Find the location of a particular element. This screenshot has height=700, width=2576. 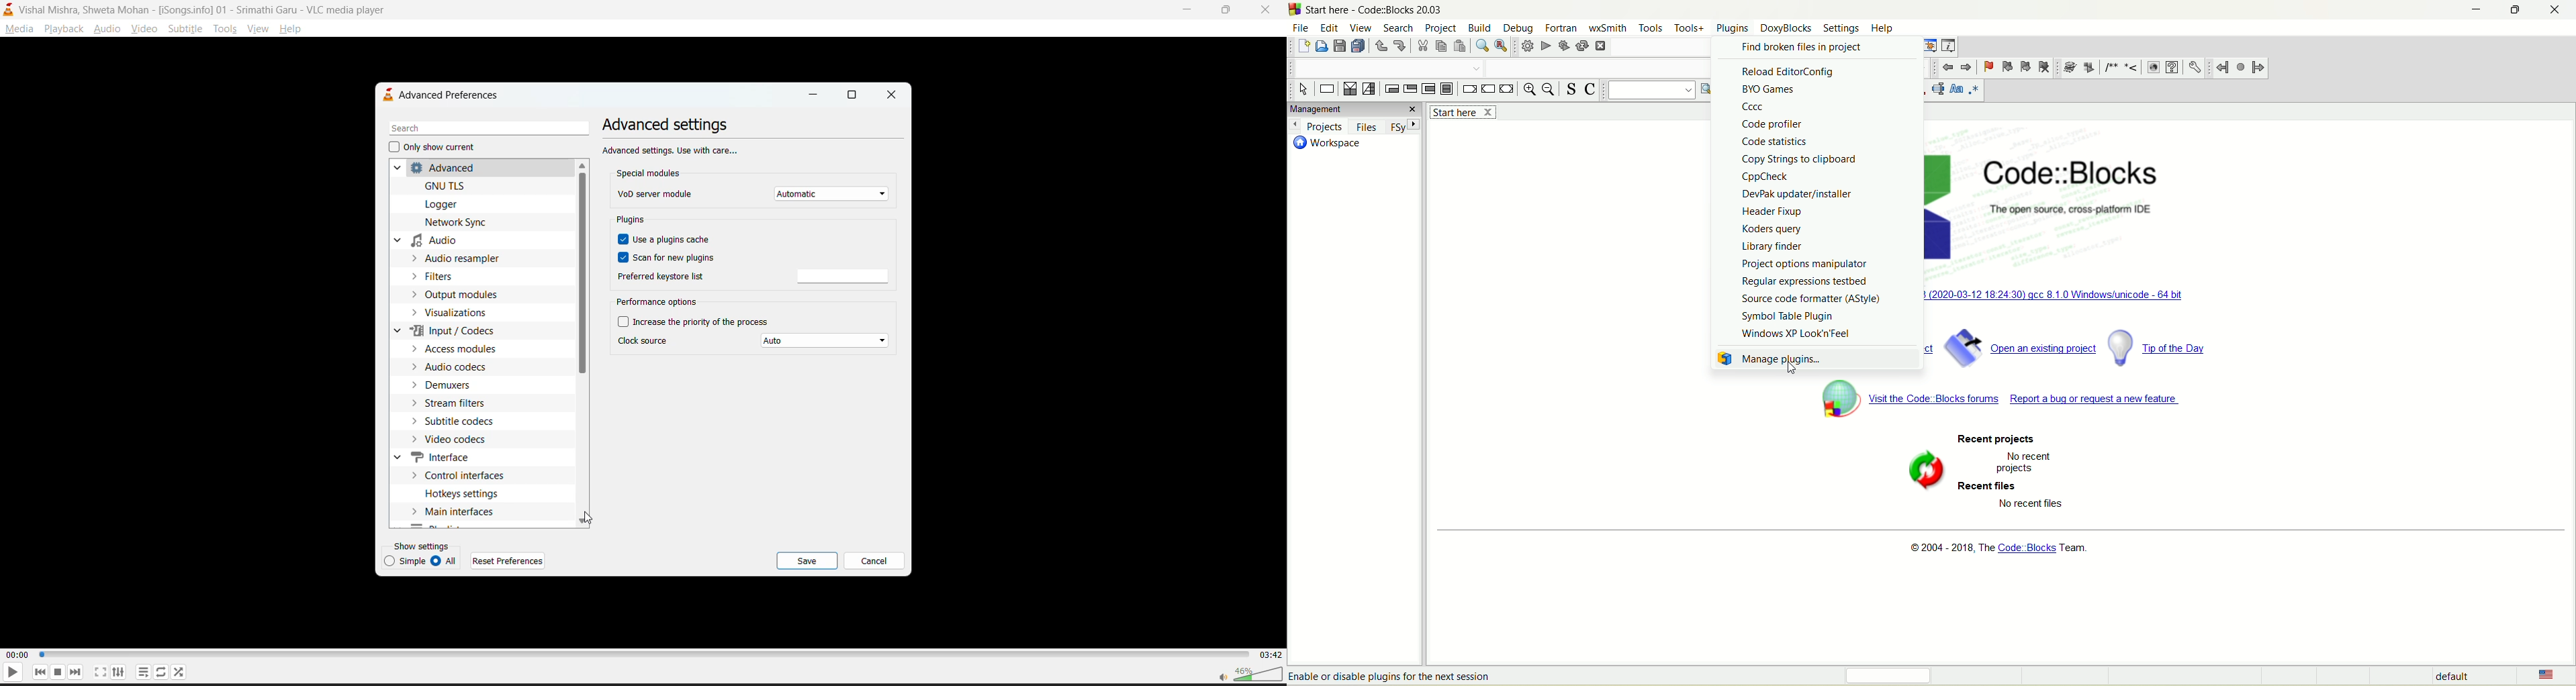

counting loop is located at coordinates (1428, 89).